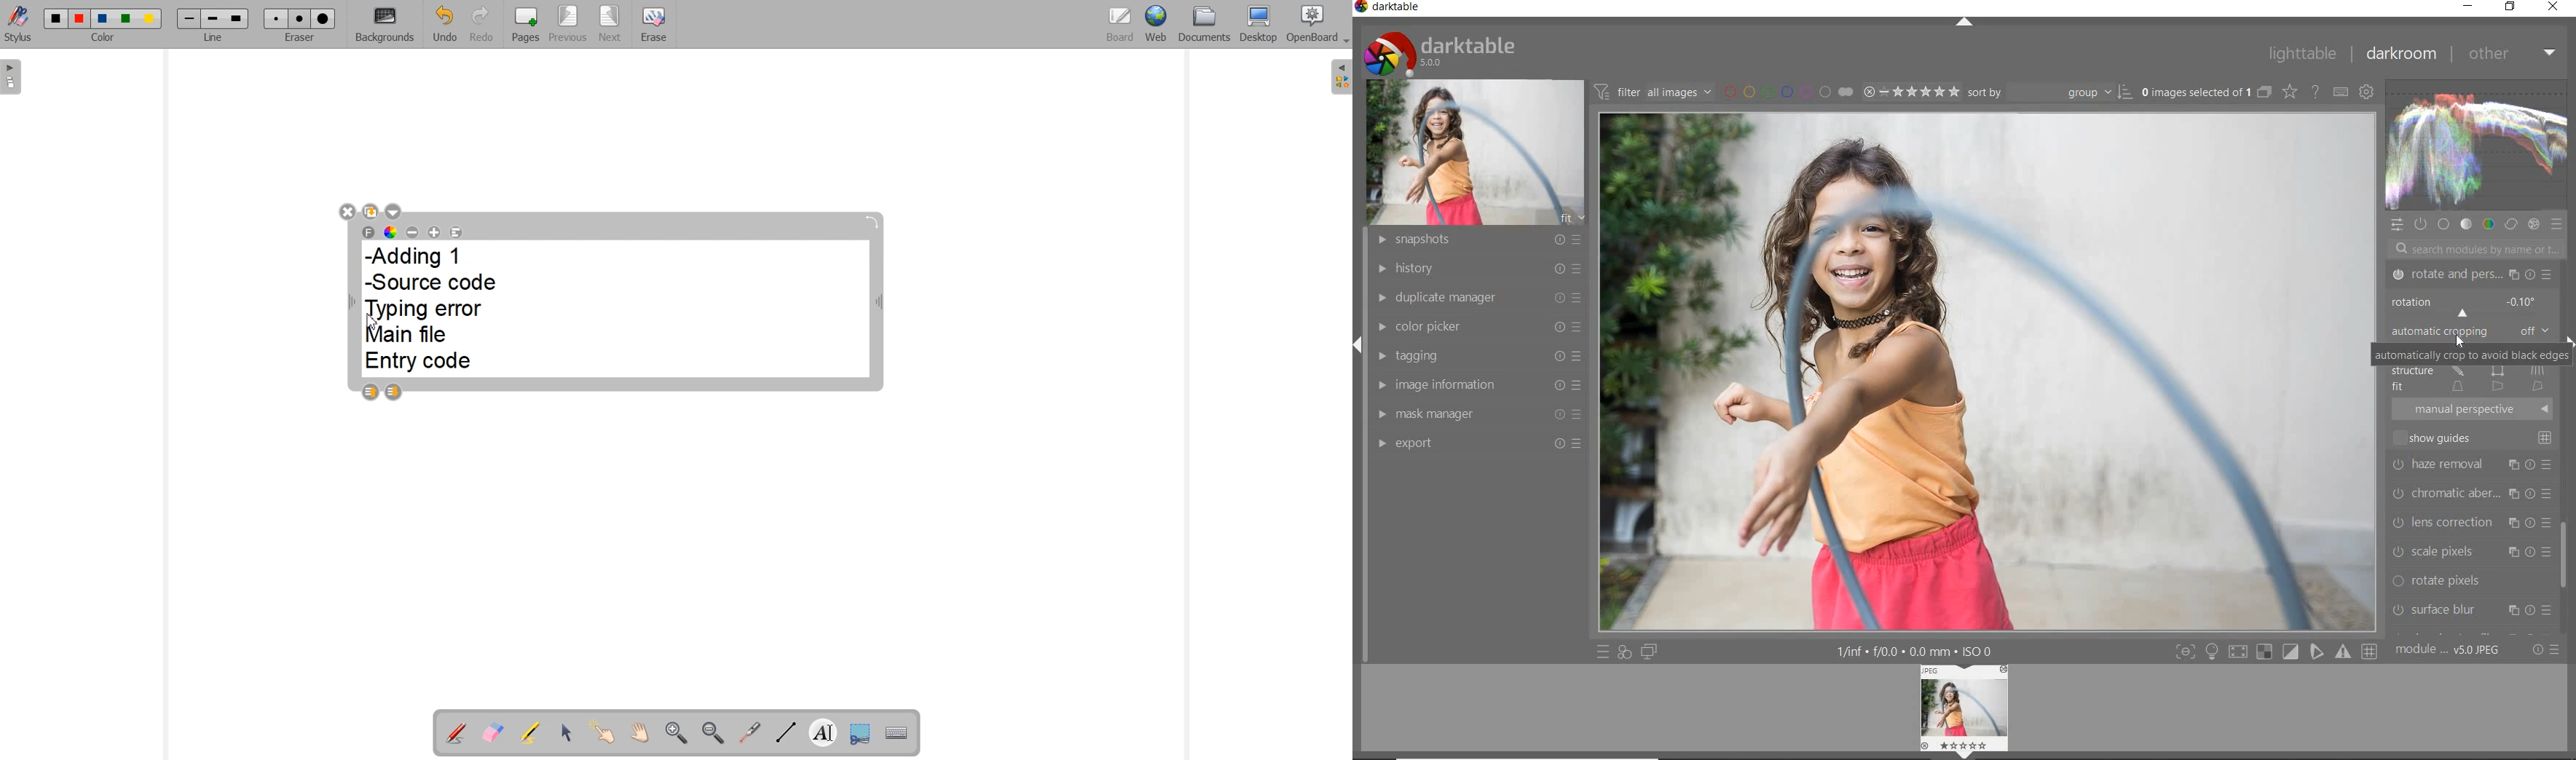 The height and width of the screenshot is (784, 2576). Describe the element at coordinates (1623, 651) in the screenshot. I see `quick access for applying of your style` at that location.